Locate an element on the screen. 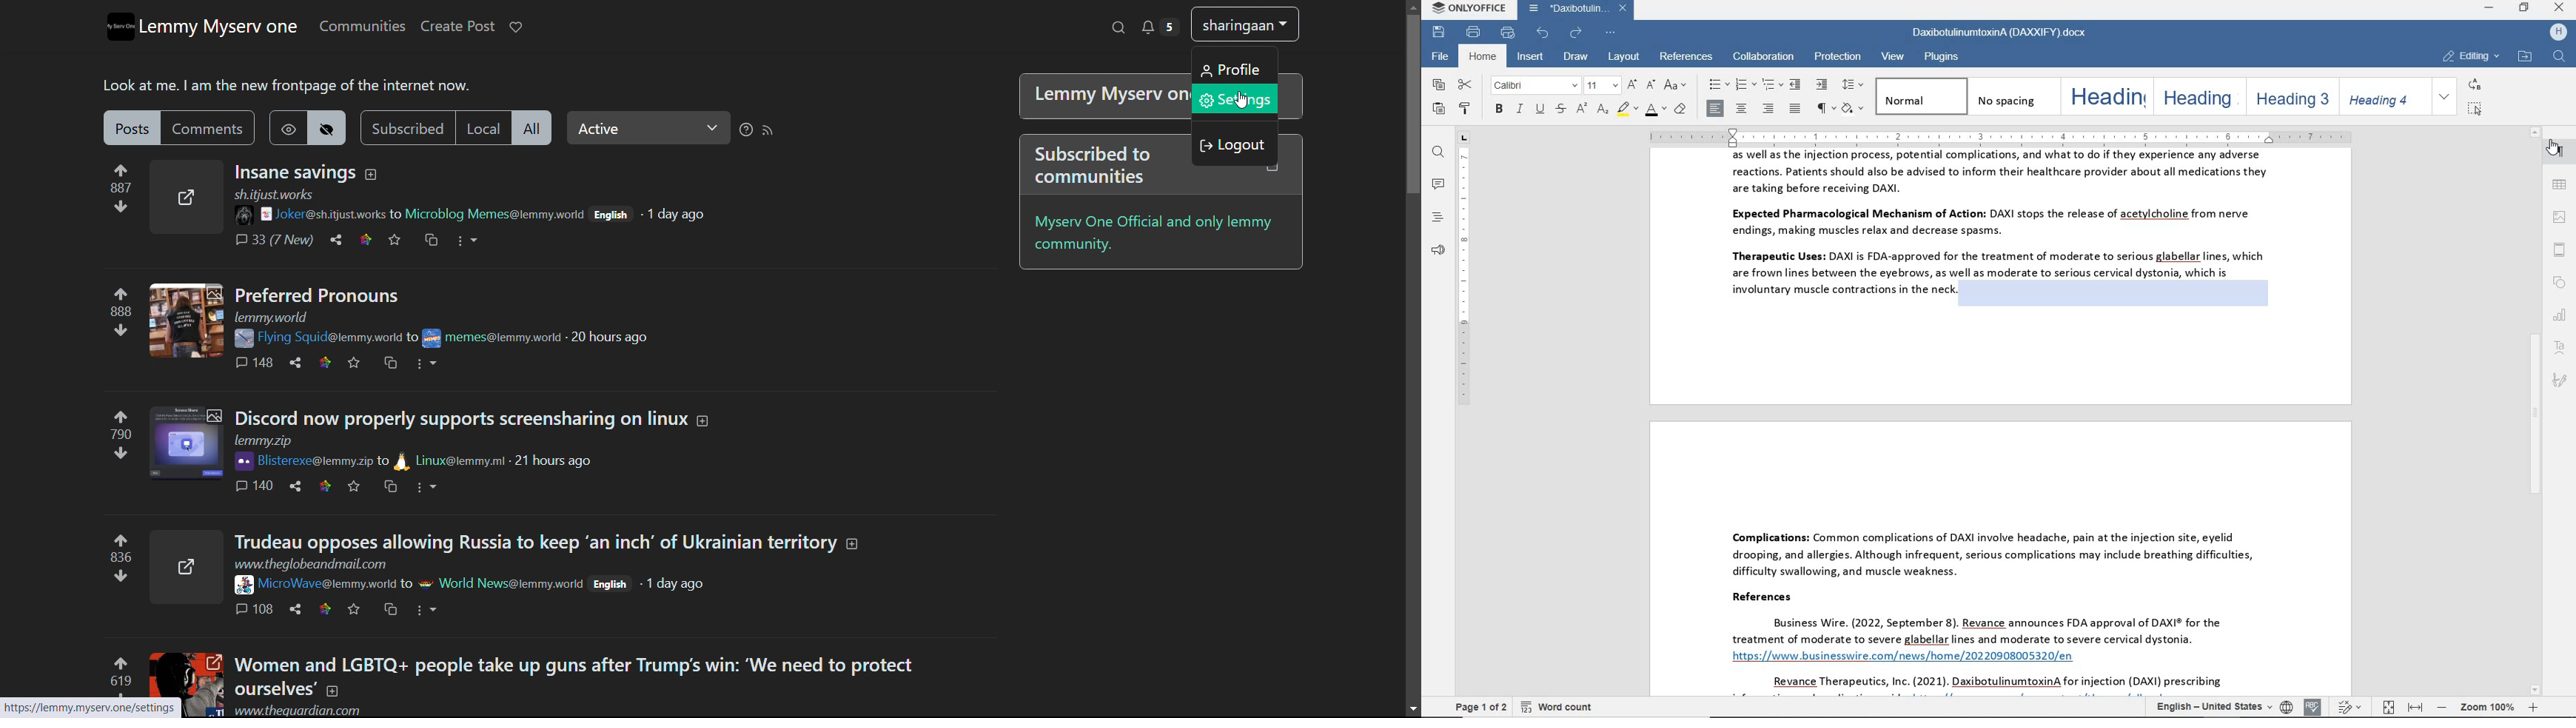 The image size is (2576, 728). paste is located at coordinates (1439, 110).